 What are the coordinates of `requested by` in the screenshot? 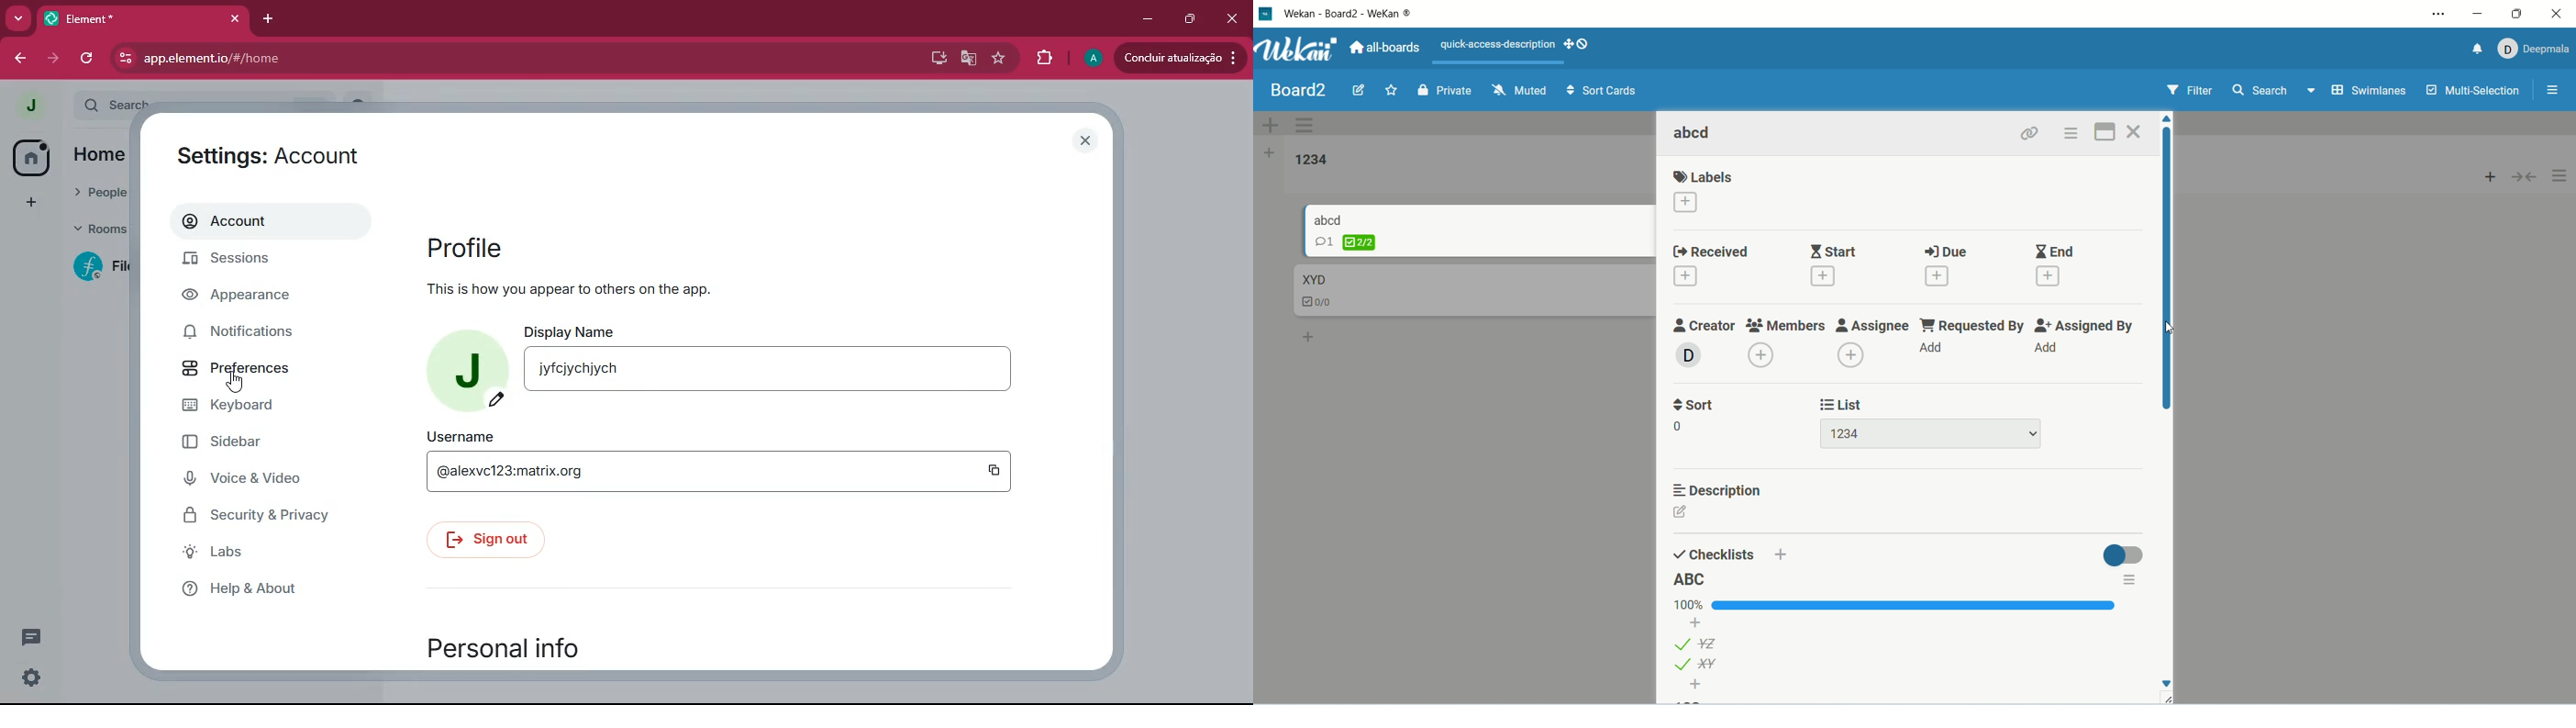 It's located at (1974, 325).